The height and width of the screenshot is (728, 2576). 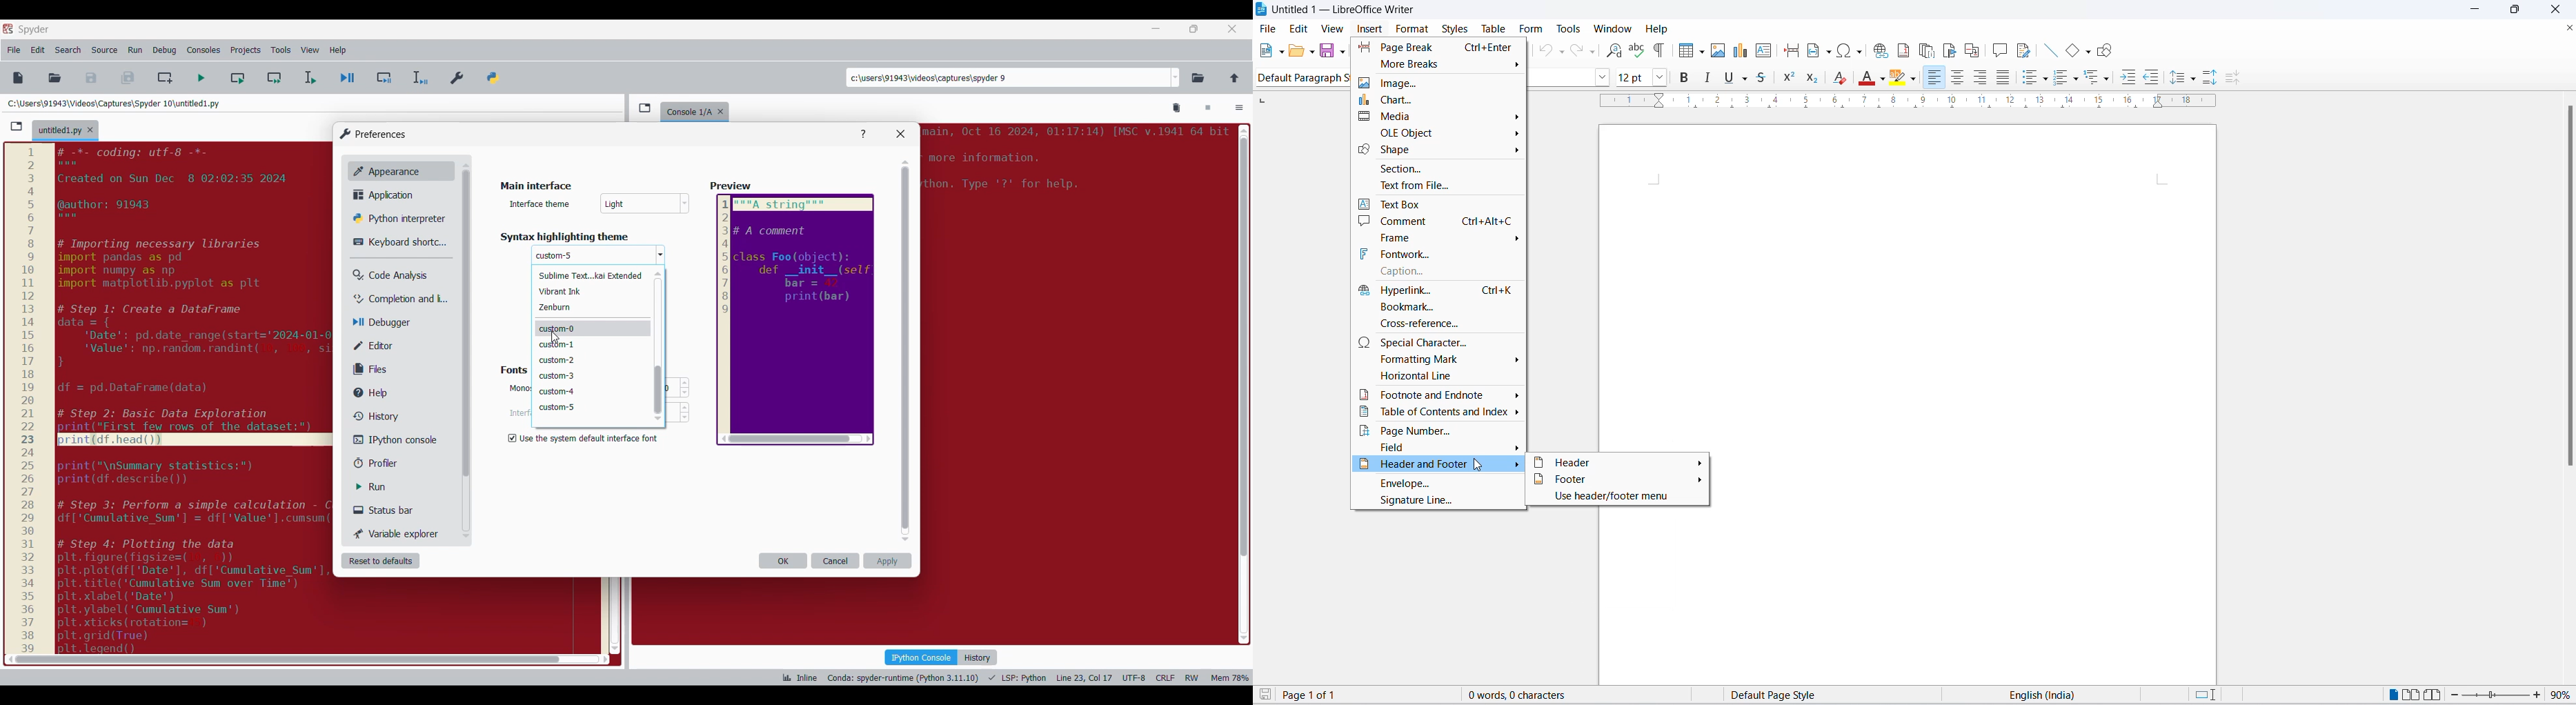 What do you see at coordinates (1194, 29) in the screenshot?
I see `Show in smaller tab` at bounding box center [1194, 29].